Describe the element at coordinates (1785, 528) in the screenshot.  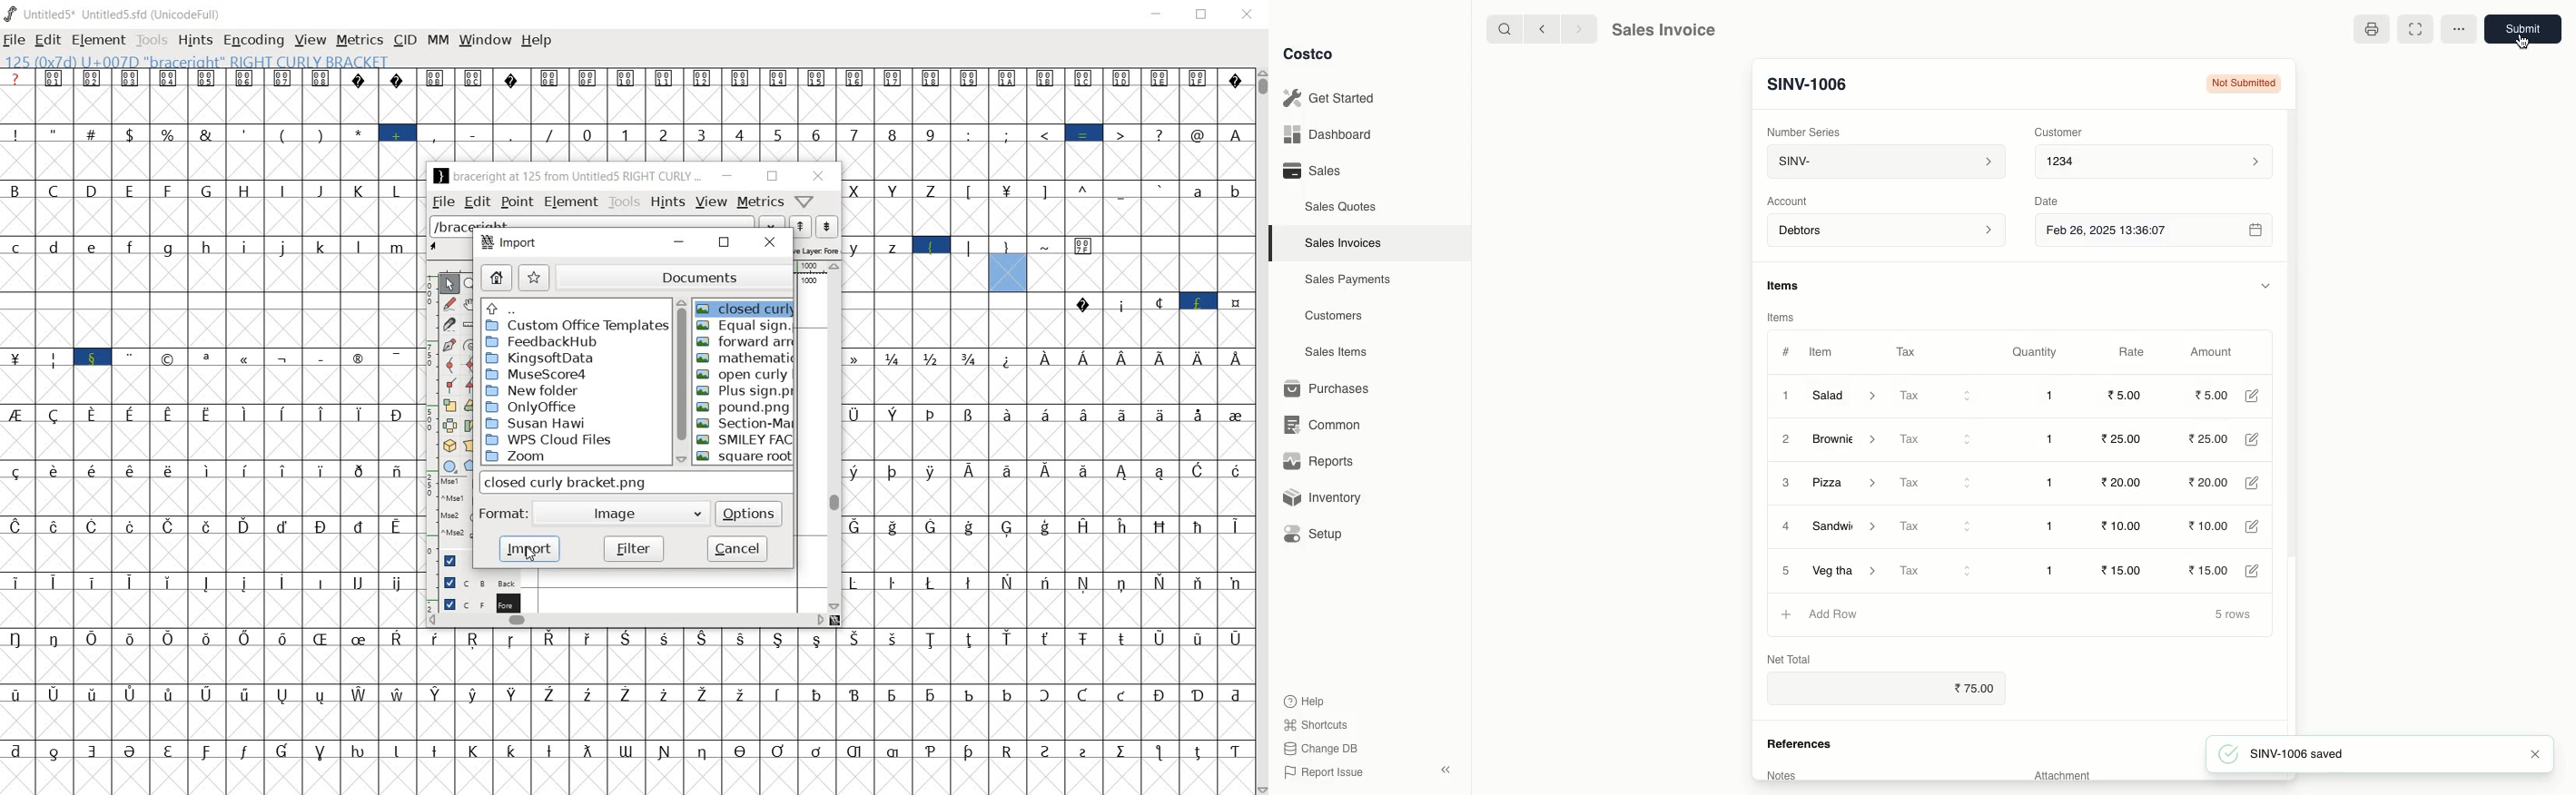
I see `4` at that location.